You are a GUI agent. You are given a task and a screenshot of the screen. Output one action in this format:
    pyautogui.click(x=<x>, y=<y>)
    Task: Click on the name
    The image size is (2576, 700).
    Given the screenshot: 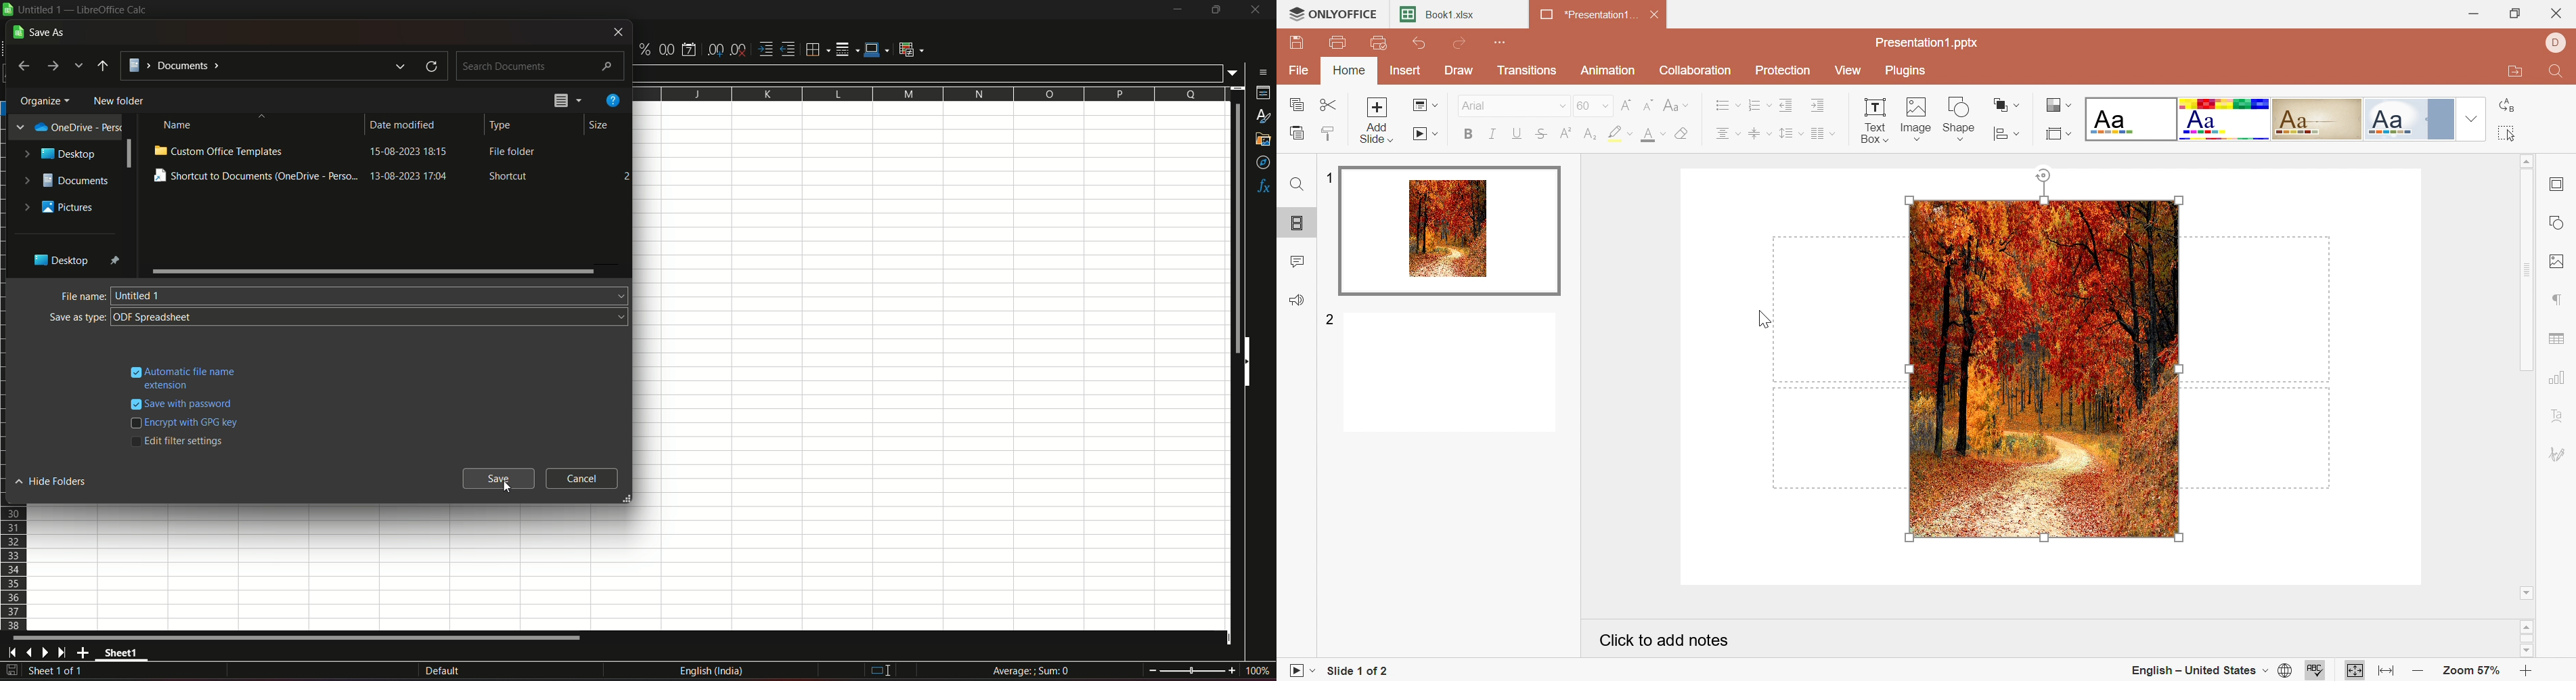 What is the action you would take?
    pyautogui.click(x=180, y=126)
    